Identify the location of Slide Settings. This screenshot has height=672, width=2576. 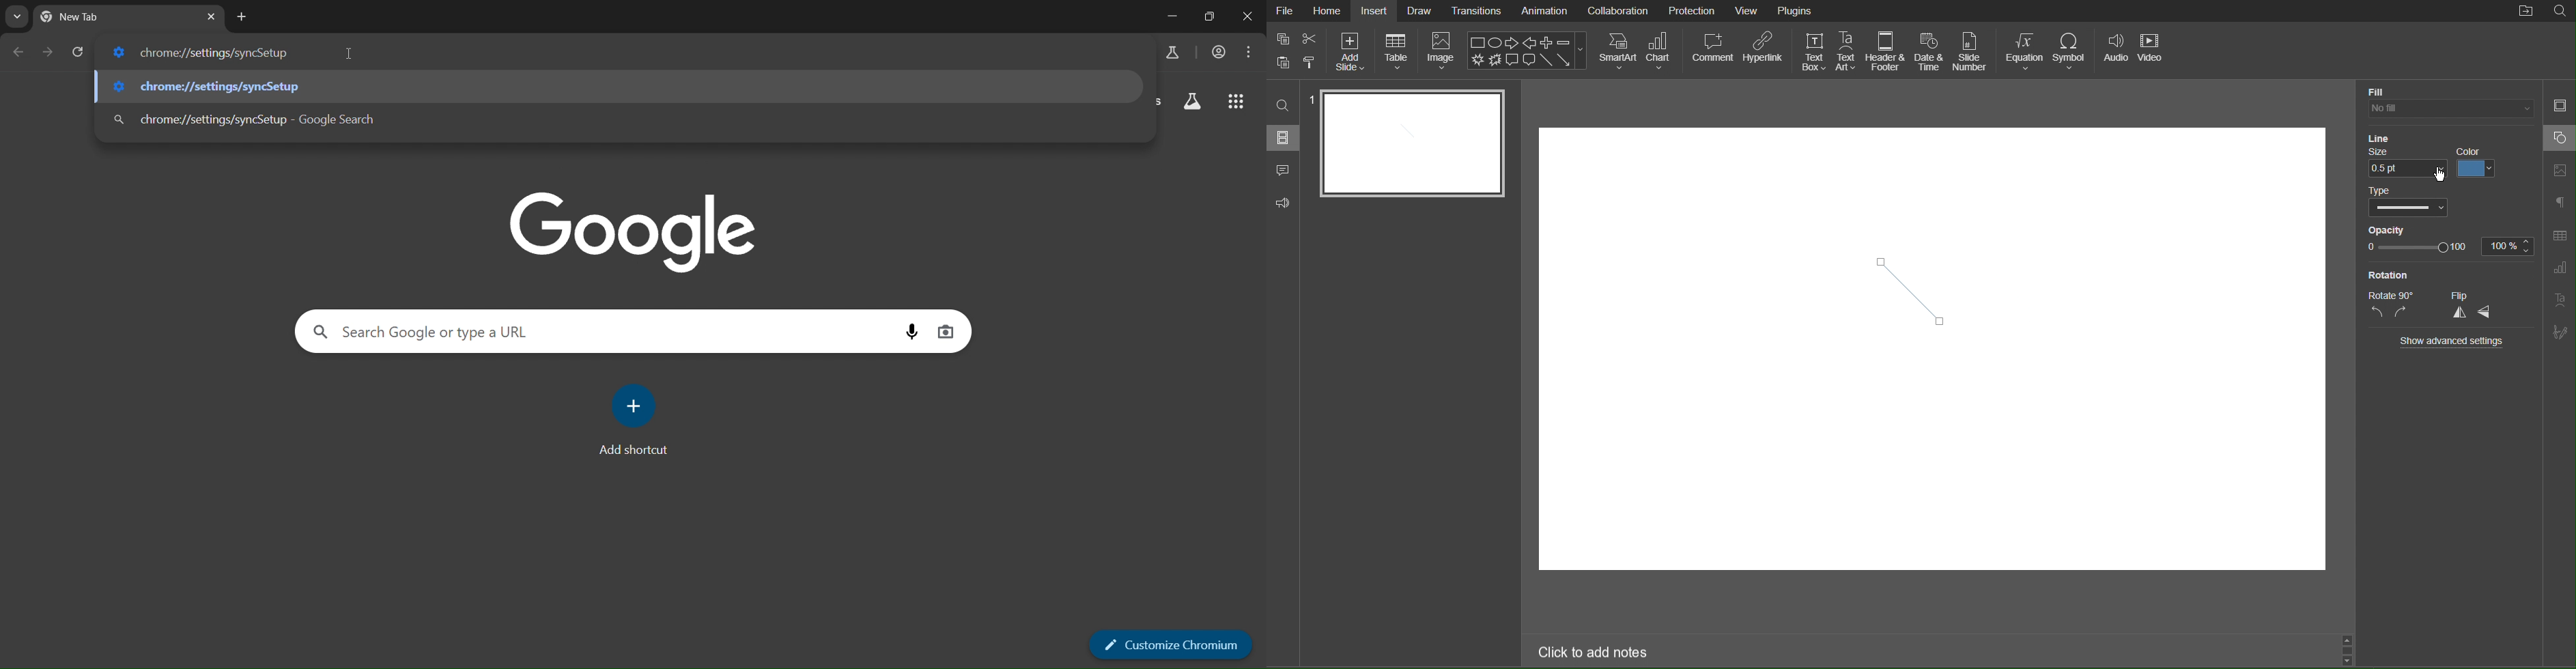
(2559, 104).